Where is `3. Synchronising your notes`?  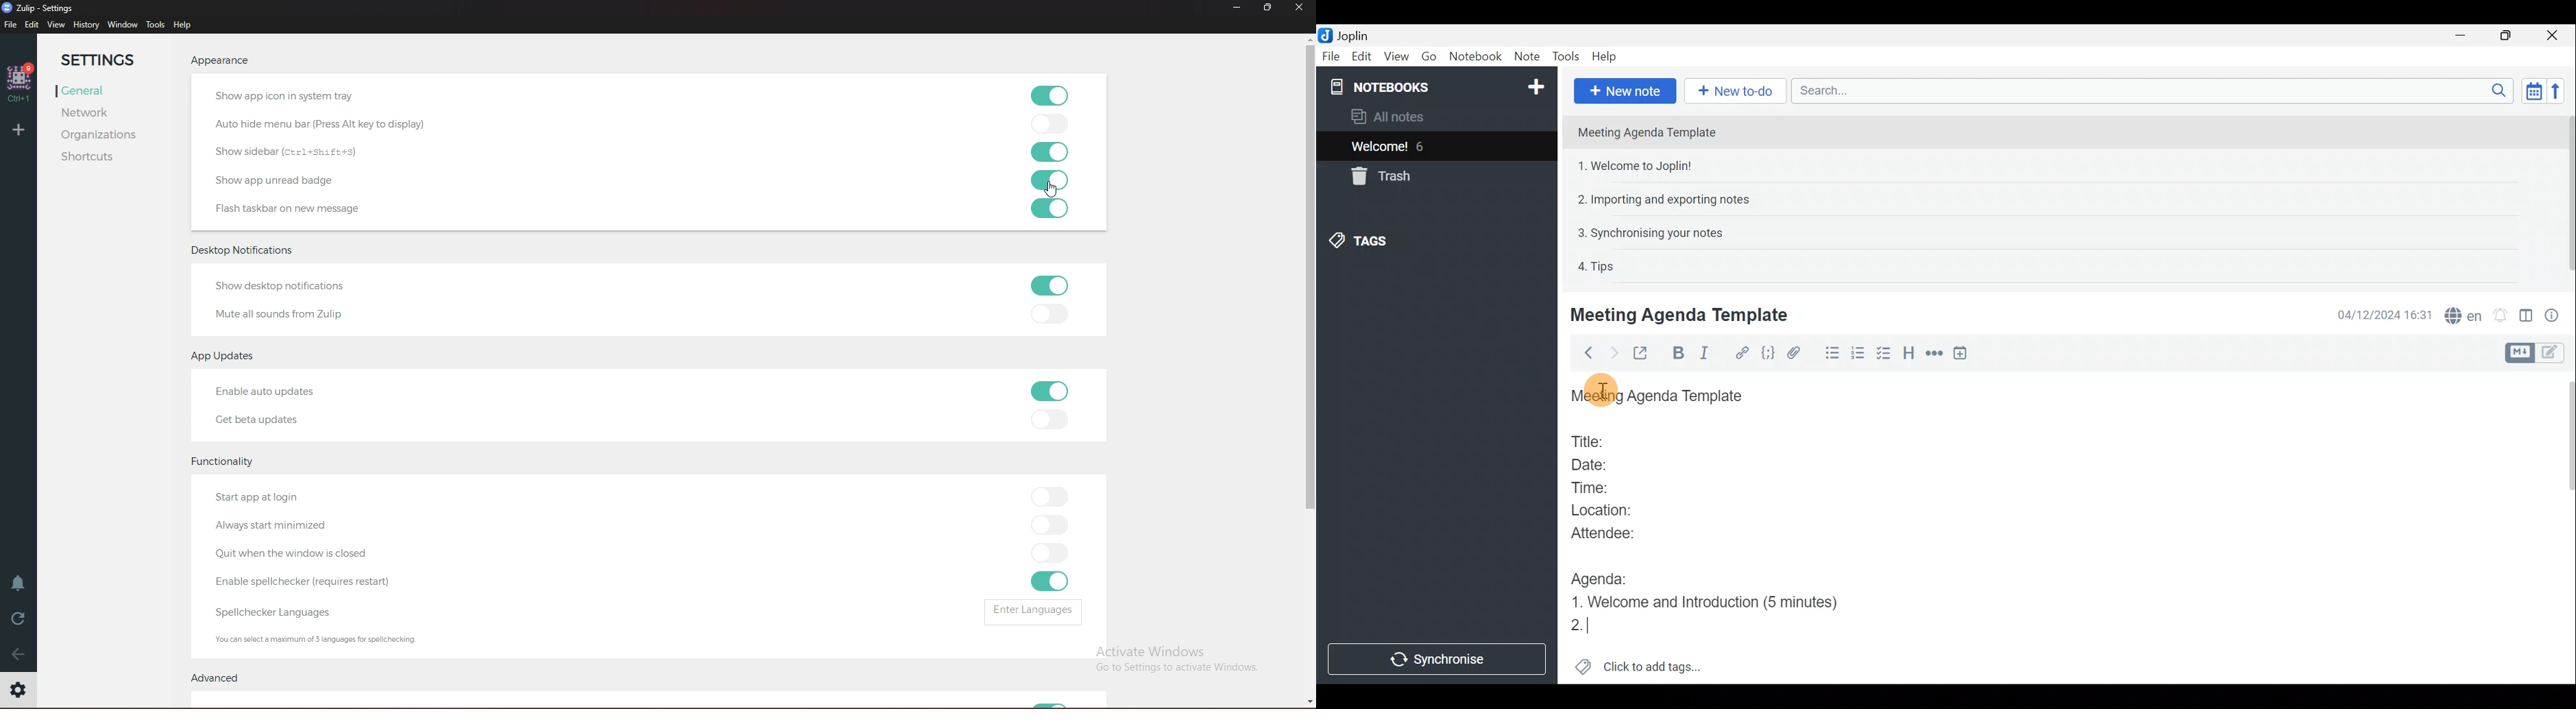
3. Synchronising your notes is located at coordinates (1650, 232).